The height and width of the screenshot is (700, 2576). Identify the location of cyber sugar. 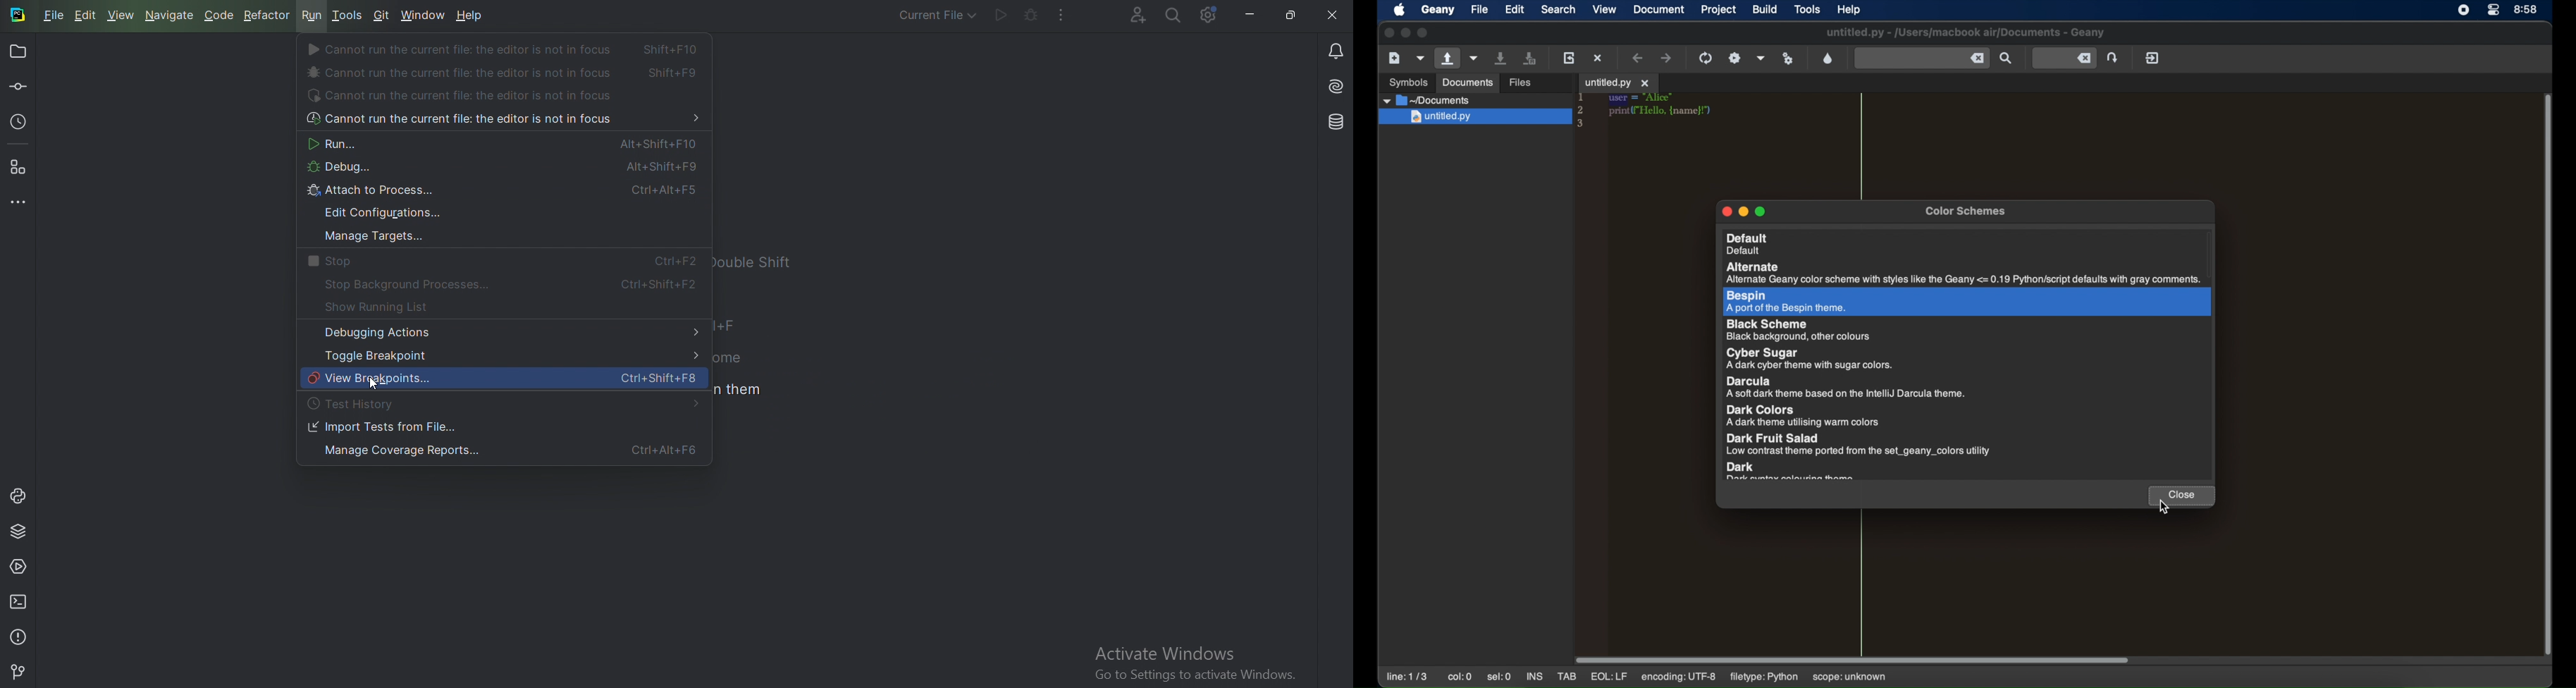
(1811, 359).